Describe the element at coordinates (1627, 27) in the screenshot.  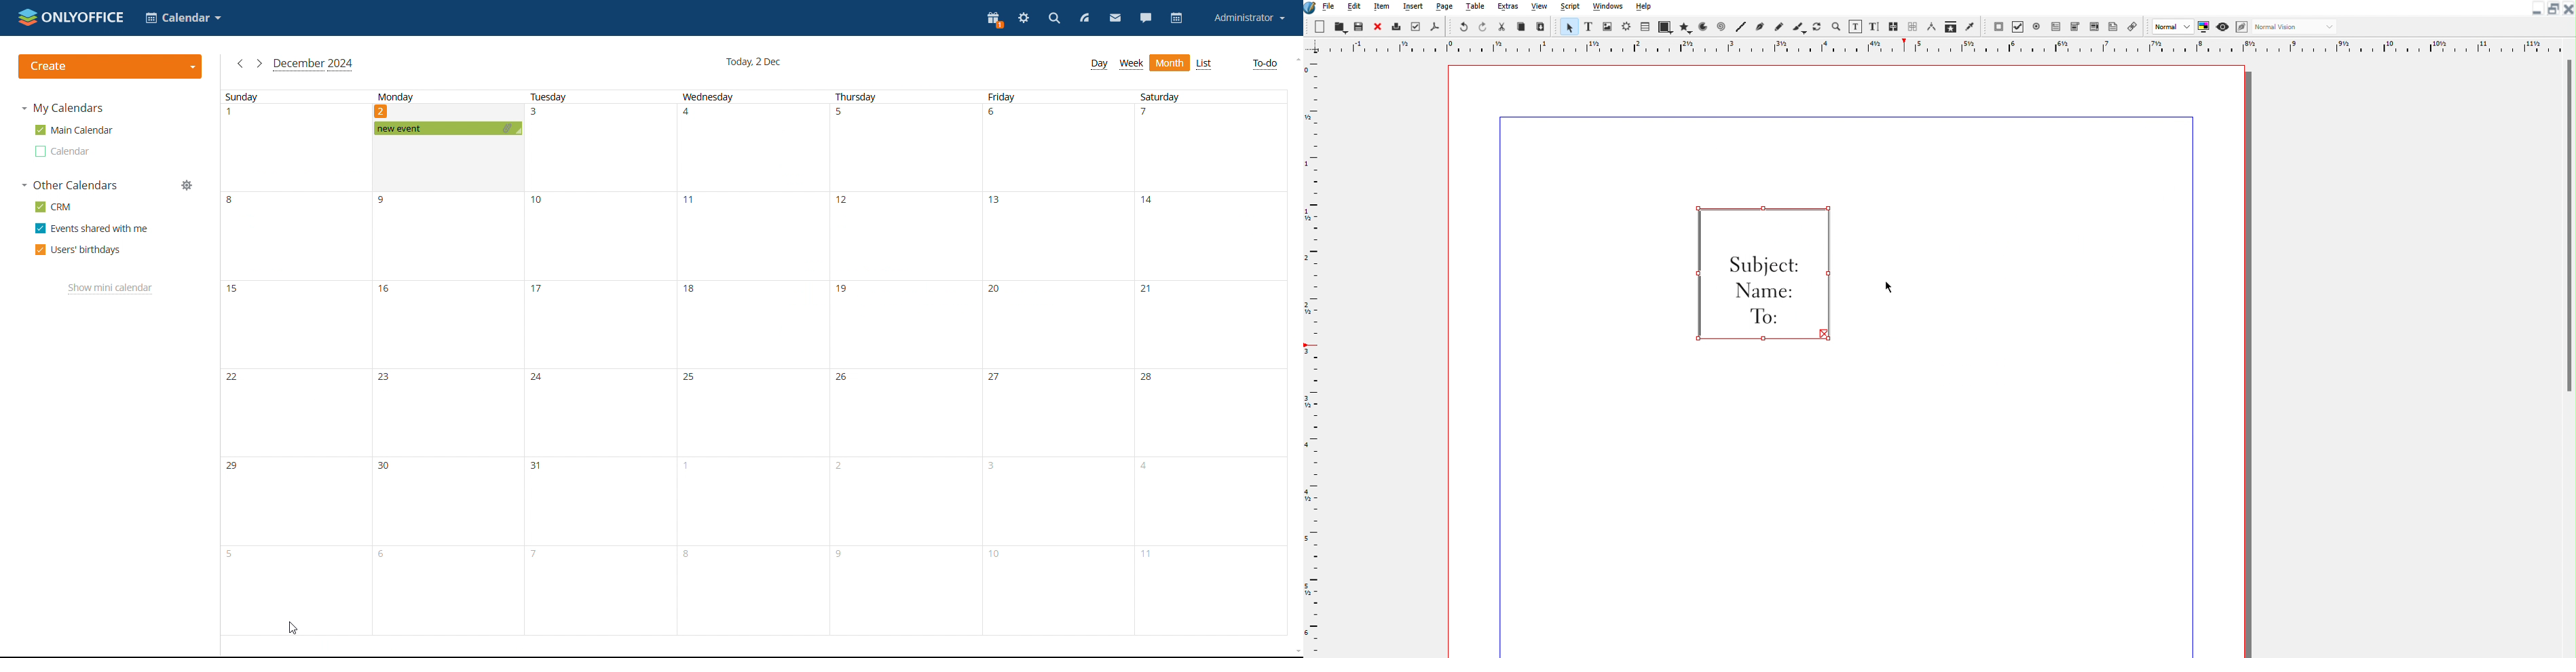
I see `Brightness` at that location.